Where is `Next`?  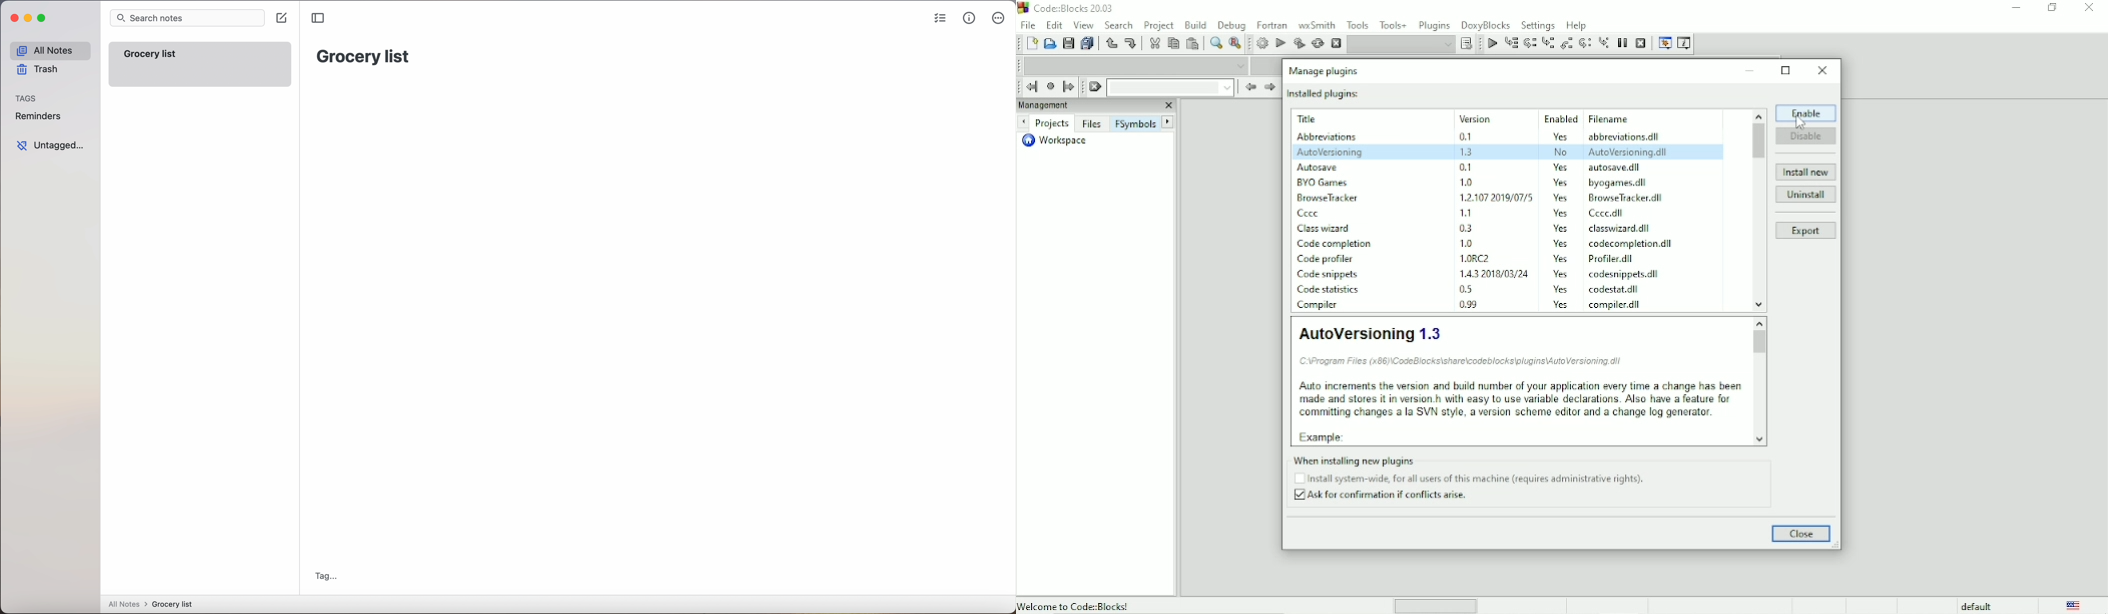 Next is located at coordinates (1269, 88).